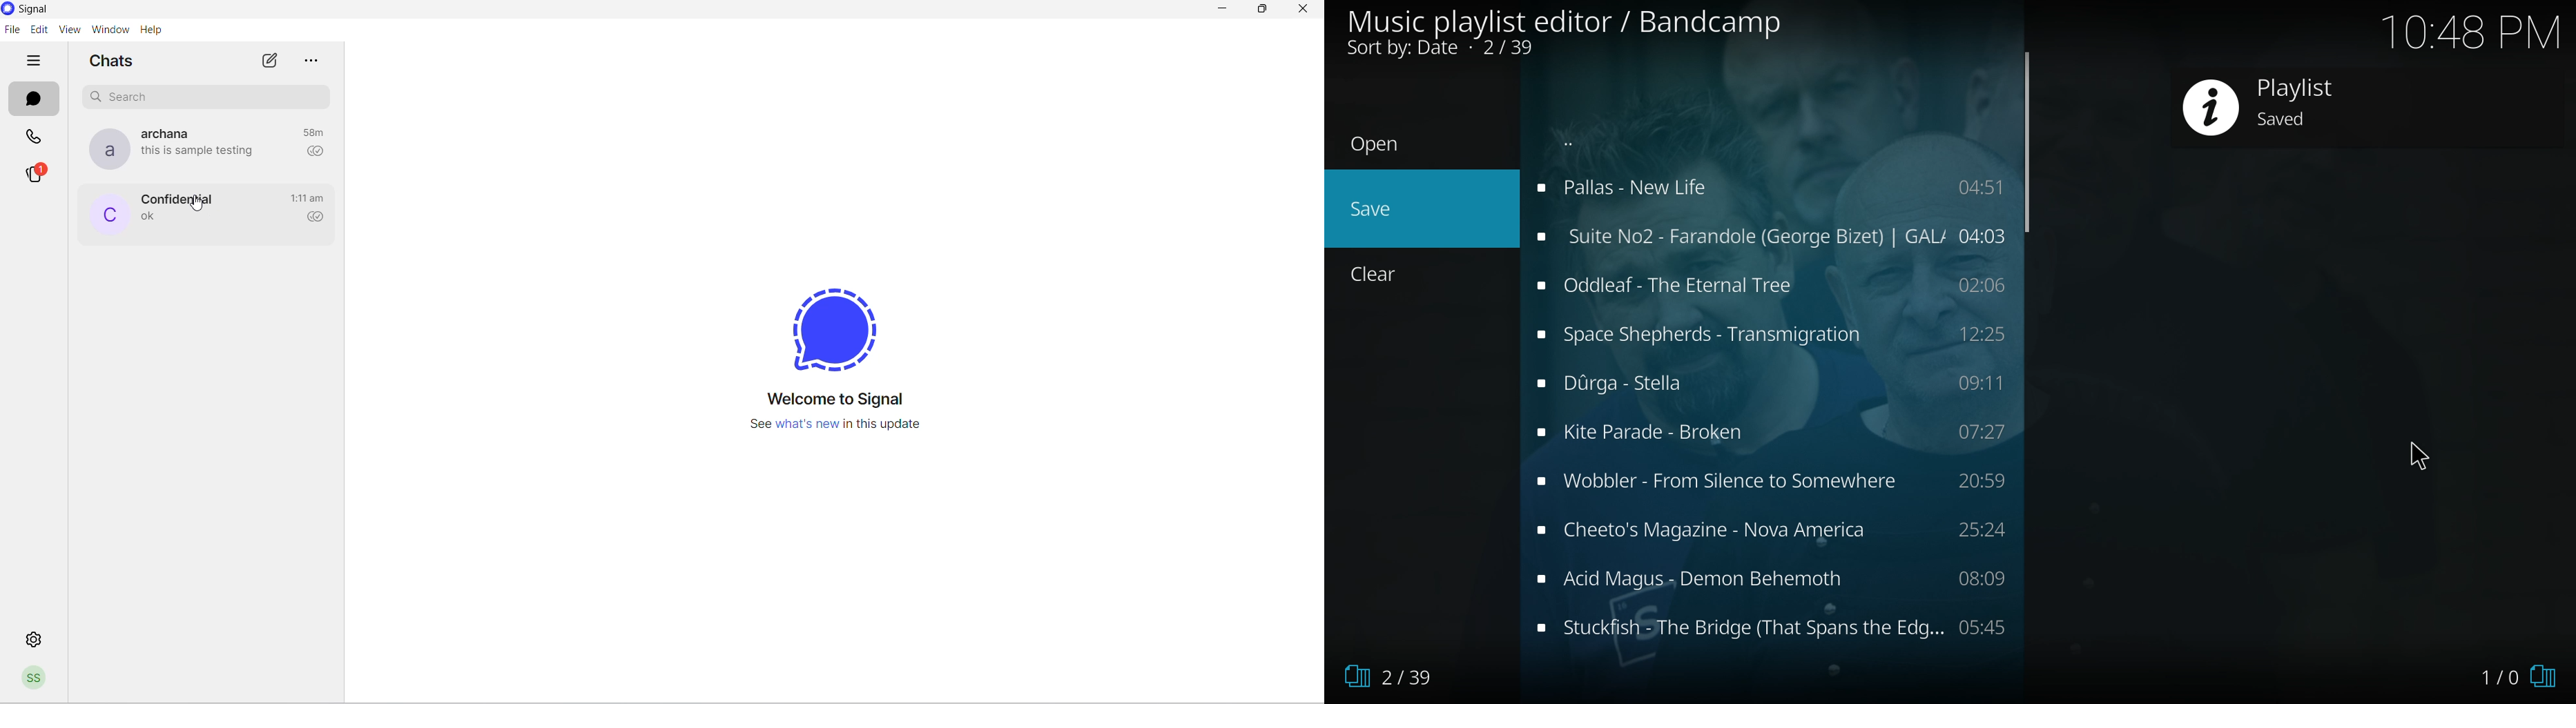  Describe the element at coordinates (1772, 484) in the screenshot. I see `song` at that location.